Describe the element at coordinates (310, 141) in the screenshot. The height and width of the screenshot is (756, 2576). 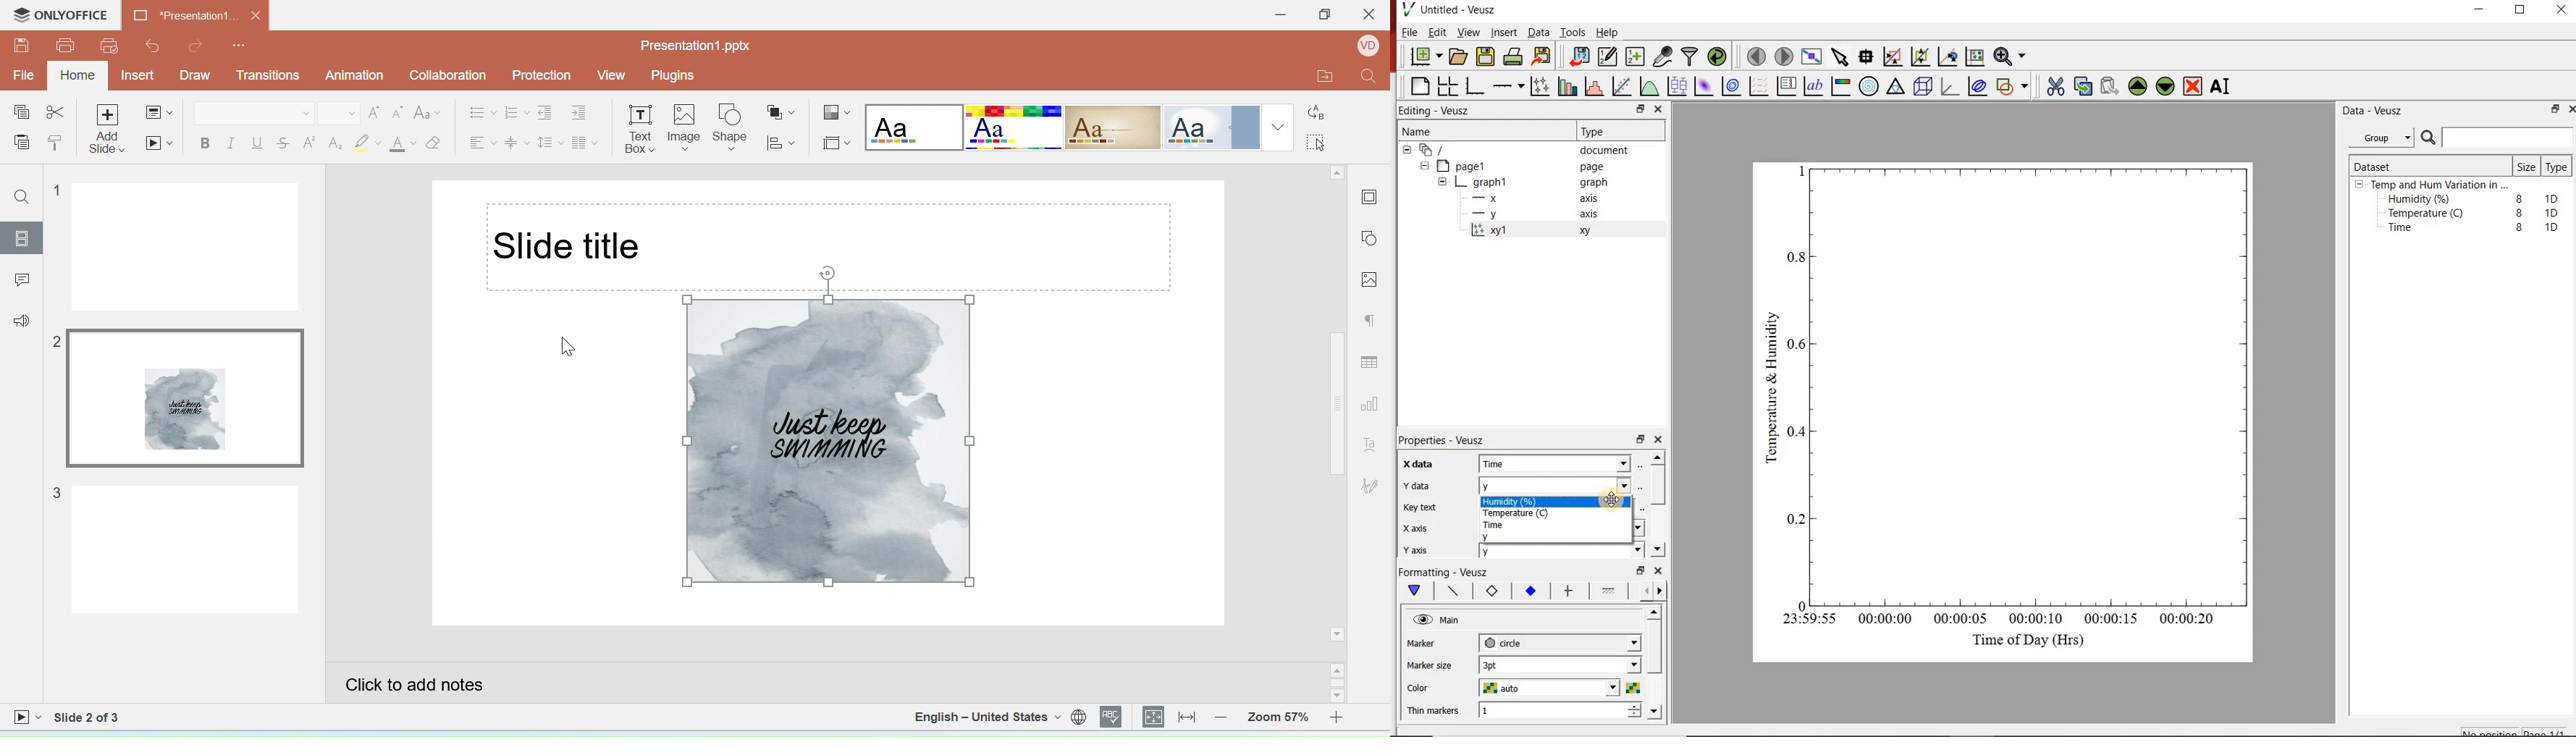
I see `Superscript` at that location.